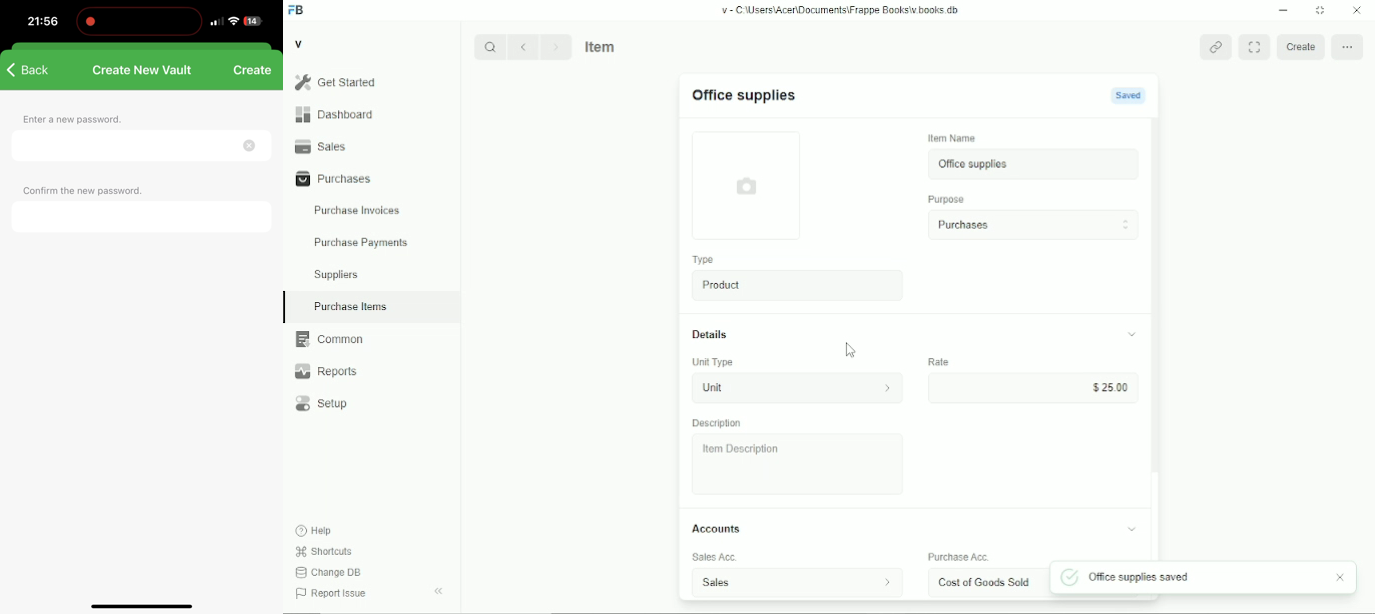 This screenshot has width=1400, height=616. I want to click on item name, so click(953, 138).